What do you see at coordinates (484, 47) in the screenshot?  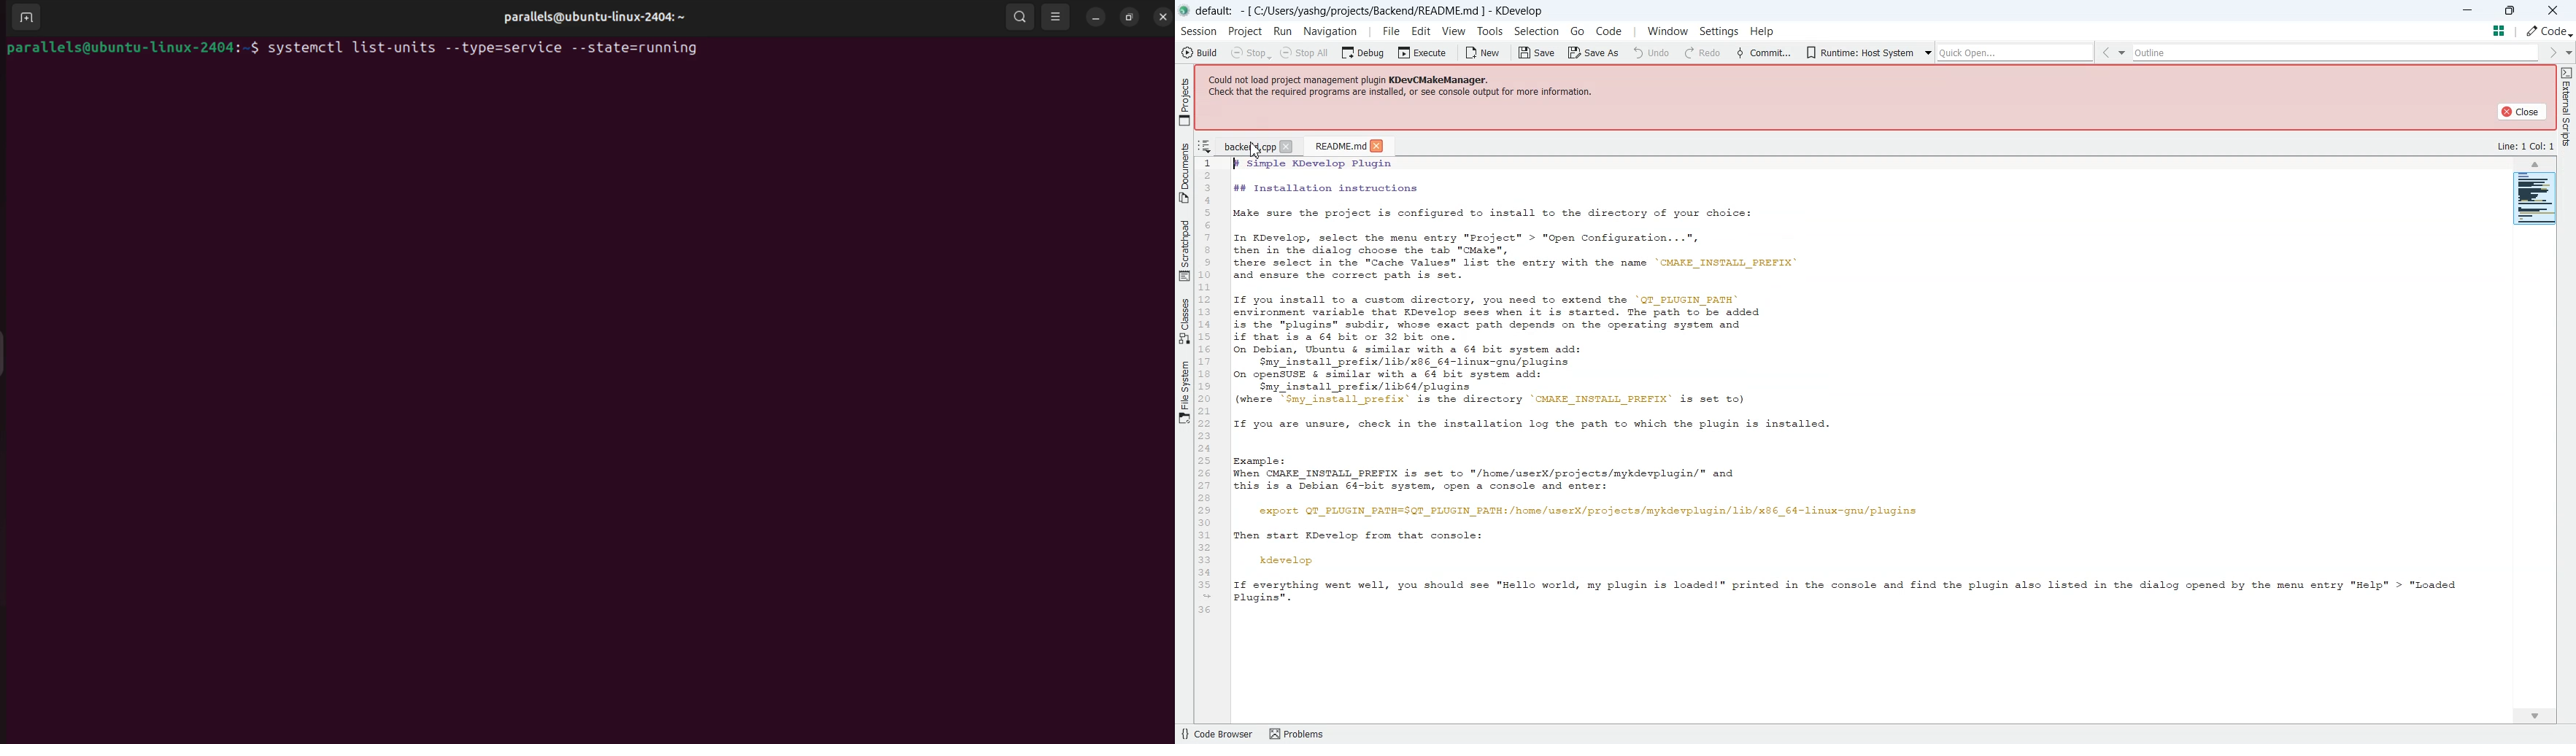 I see `systemctl list-units --types=service --state=running` at bounding box center [484, 47].